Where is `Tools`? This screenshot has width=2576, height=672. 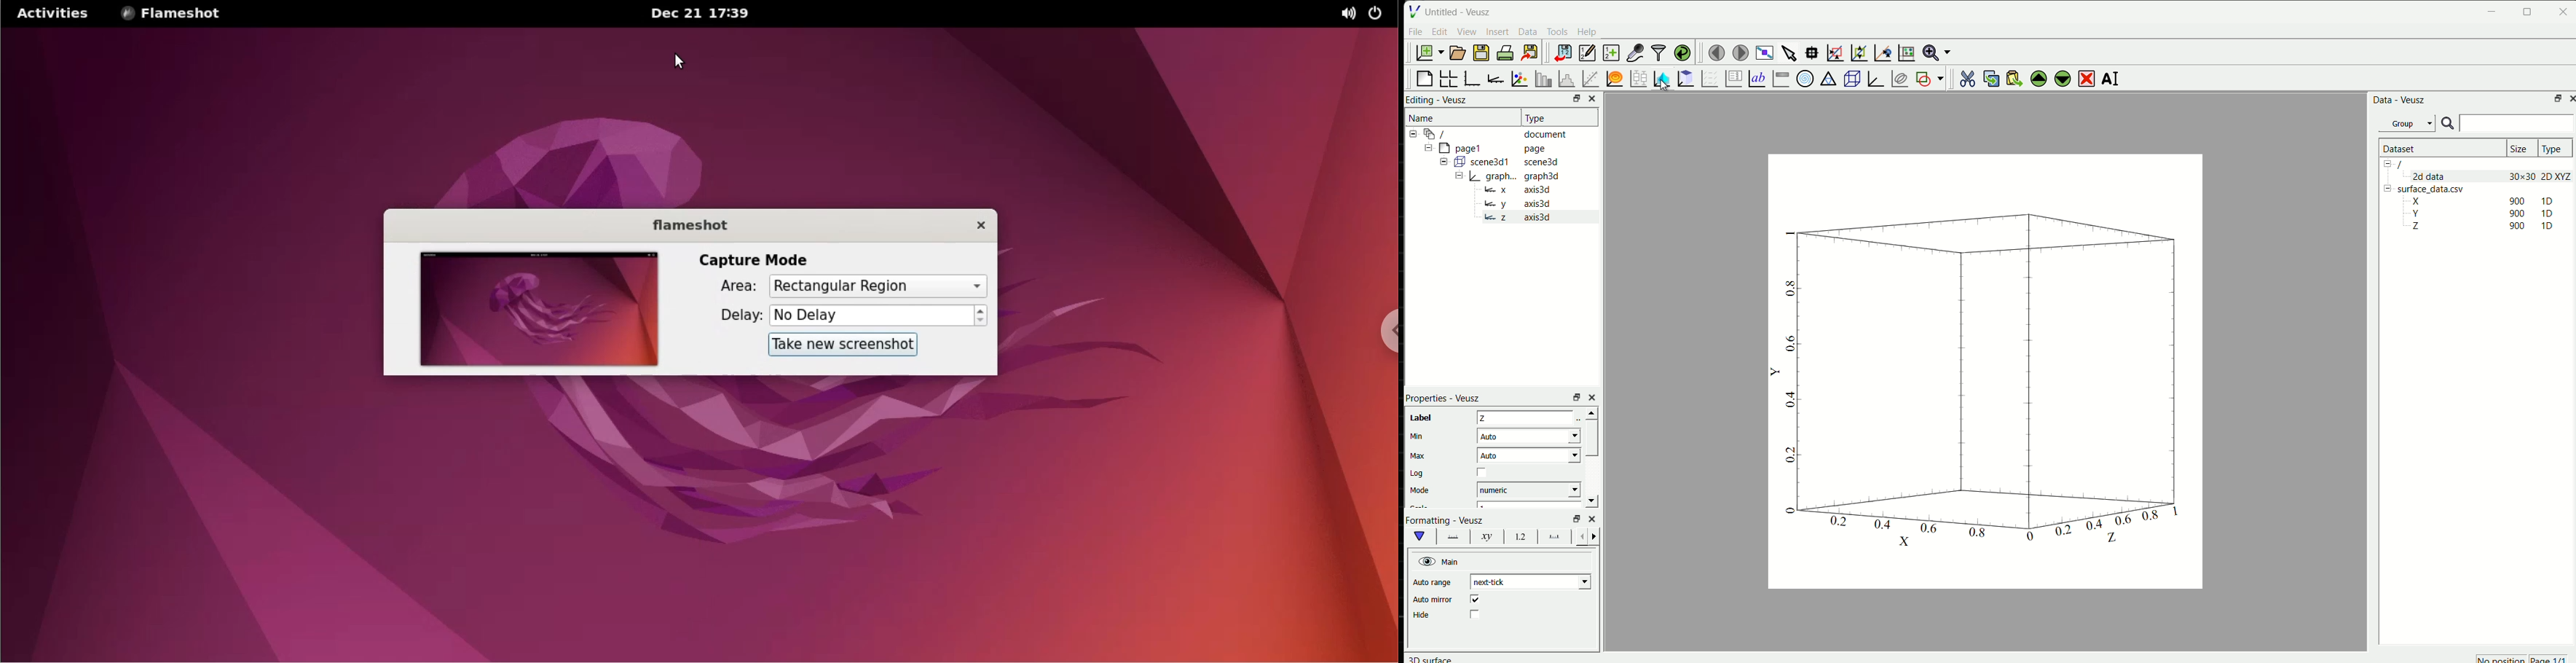 Tools is located at coordinates (1559, 32).